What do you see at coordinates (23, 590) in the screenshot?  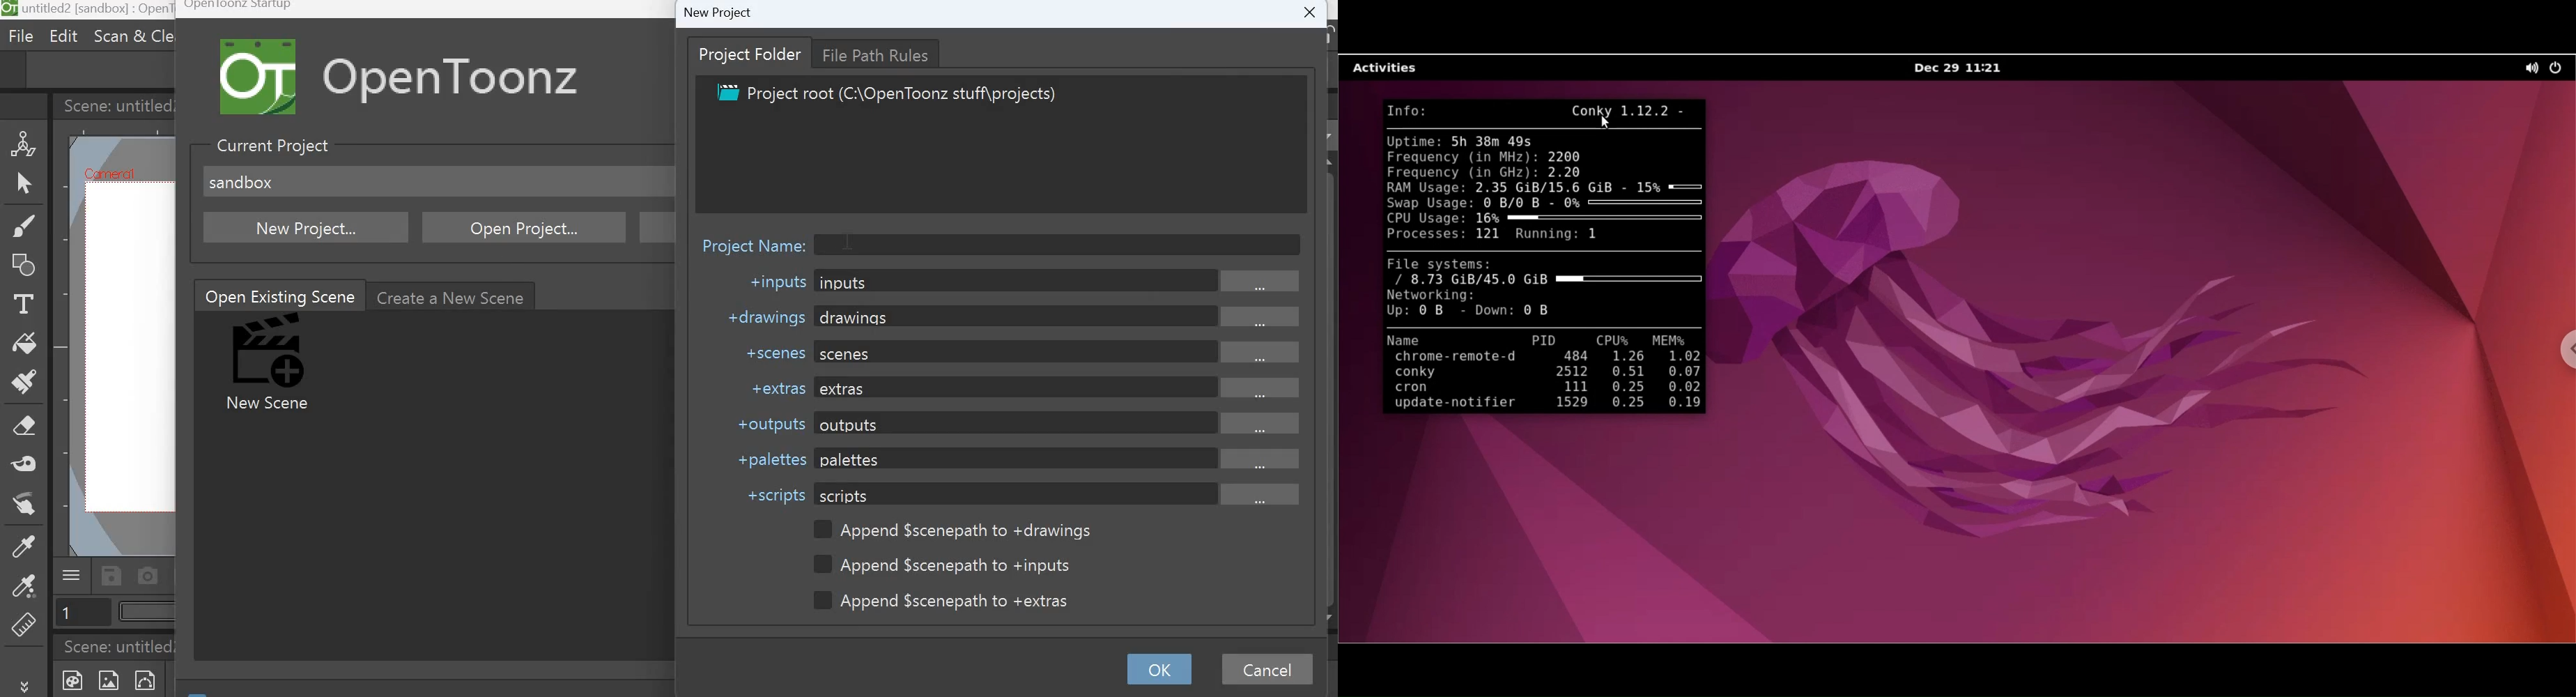 I see `RGB picker tool` at bounding box center [23, 590].